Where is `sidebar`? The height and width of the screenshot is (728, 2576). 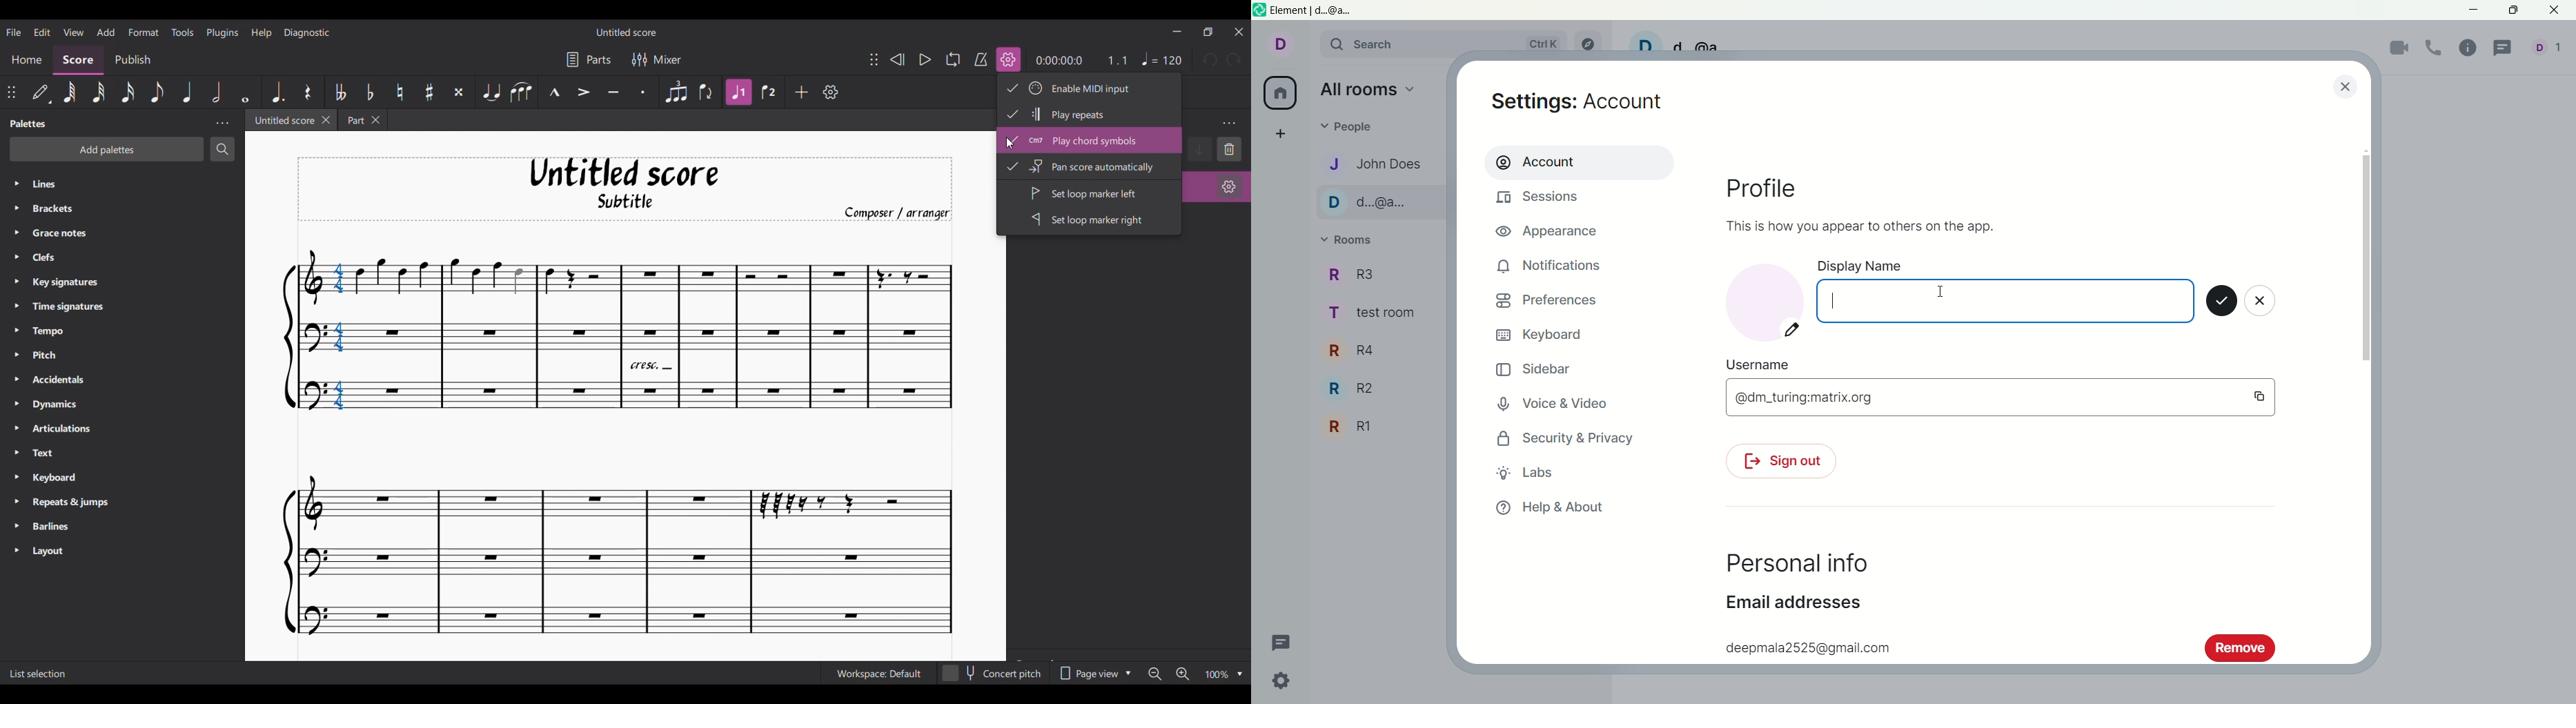 sidebar is located at coordinates (1535, 371).